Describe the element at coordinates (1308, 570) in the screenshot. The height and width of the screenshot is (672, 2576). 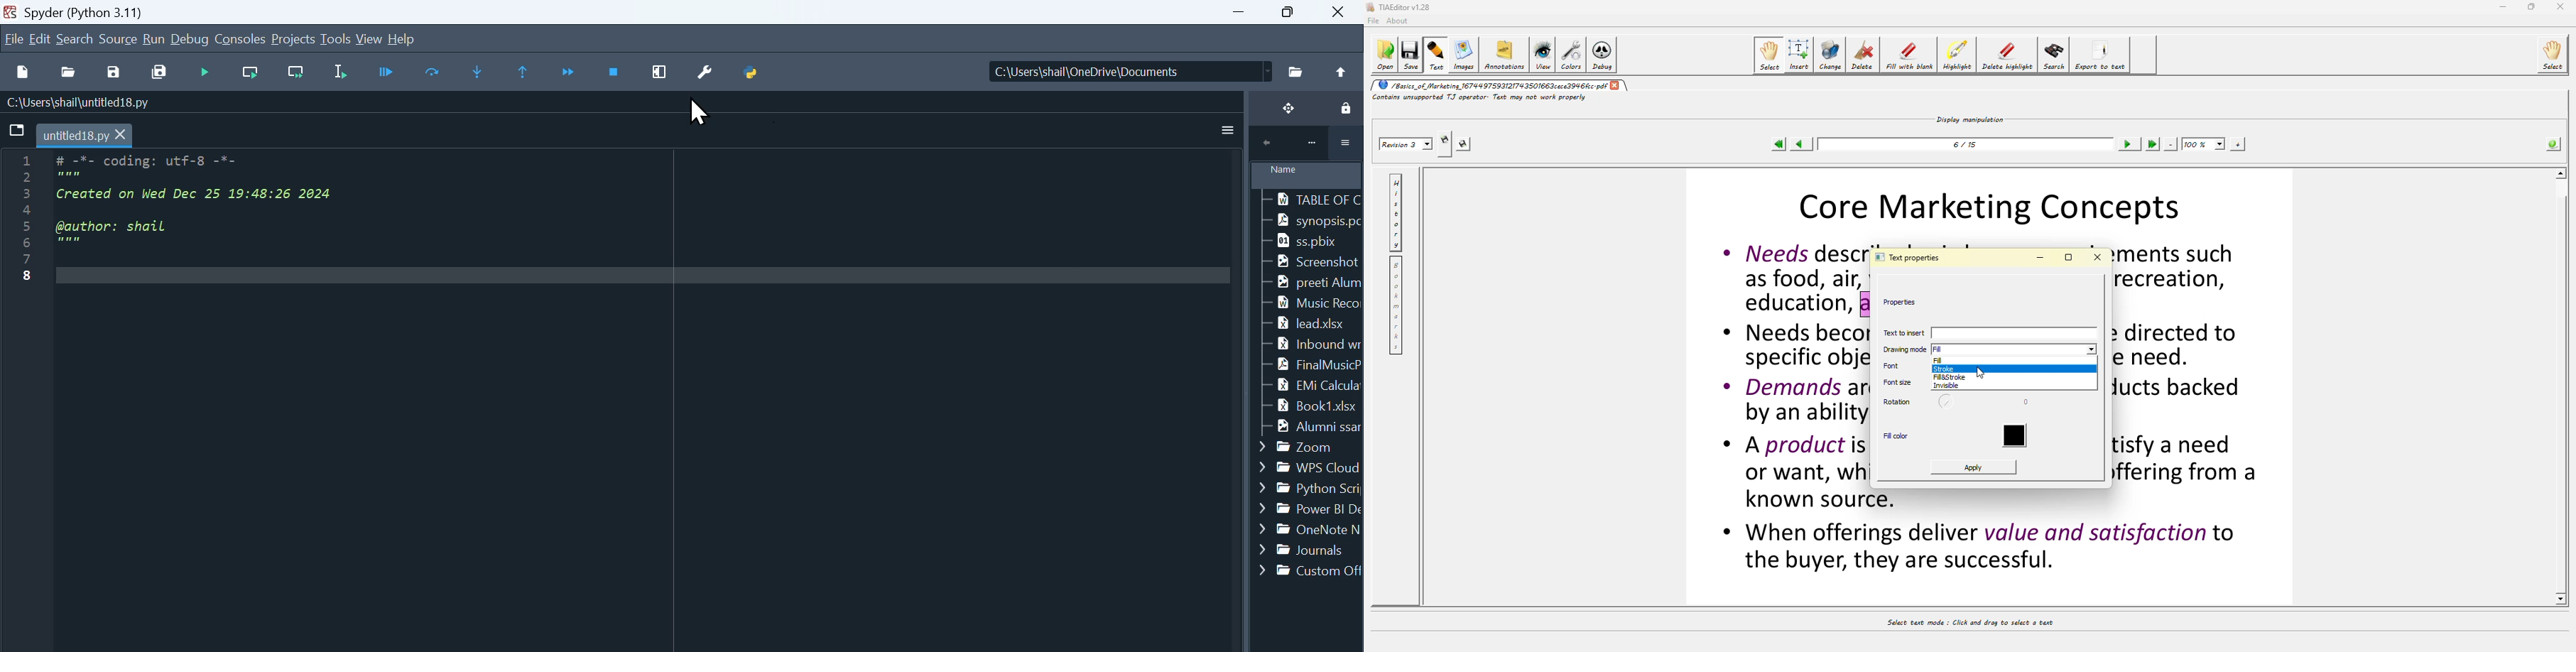
I see `Custom Of` at that location.